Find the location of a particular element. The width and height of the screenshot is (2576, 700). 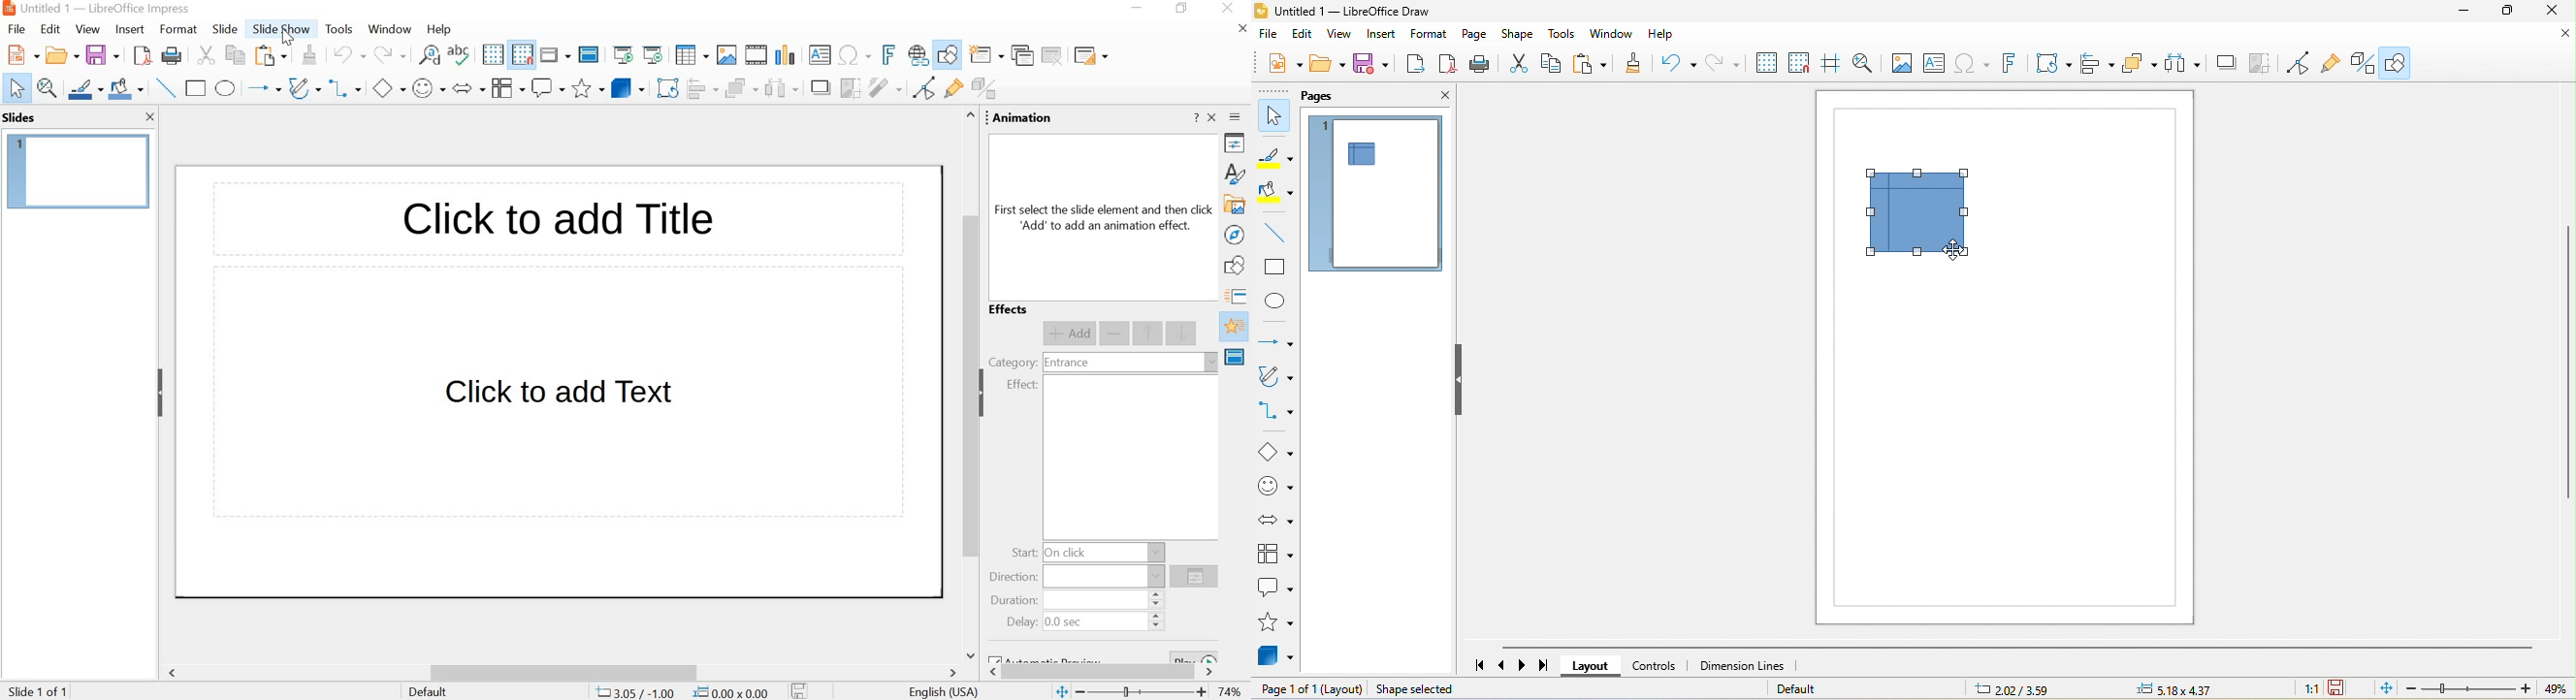

insert hyperlink is located at coordinates (917, 56).